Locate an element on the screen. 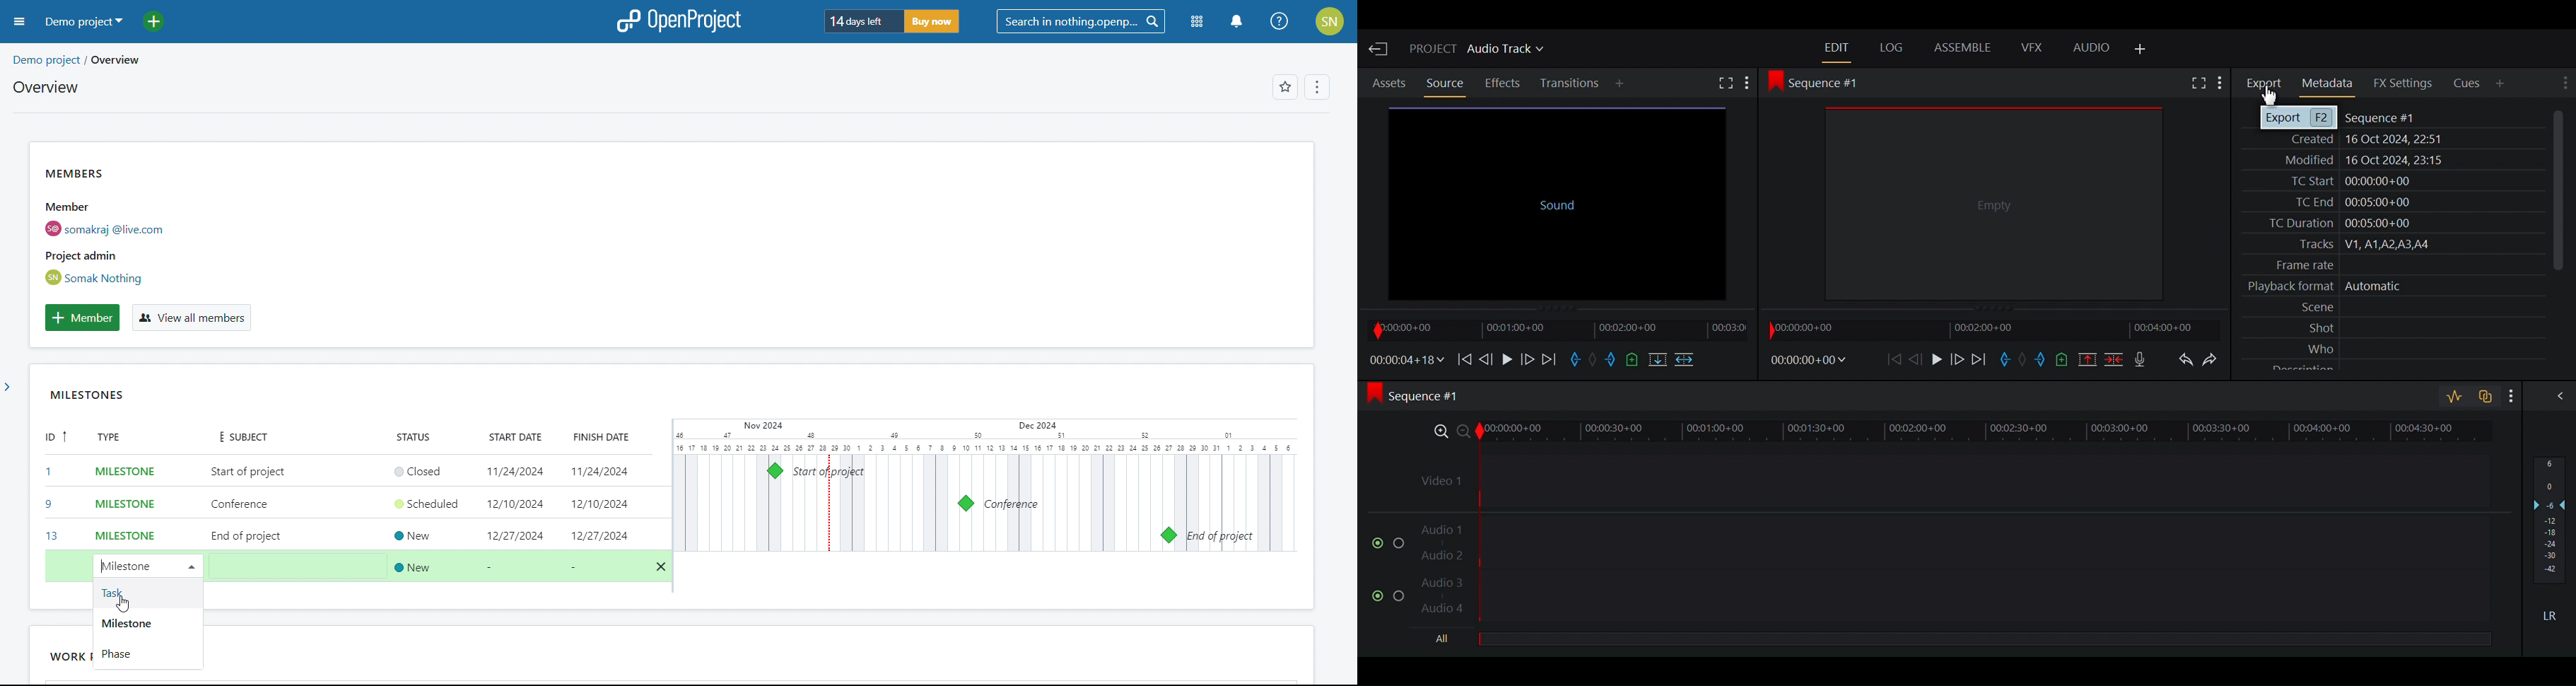  Frame rate is located at coordinates (2296, 266).